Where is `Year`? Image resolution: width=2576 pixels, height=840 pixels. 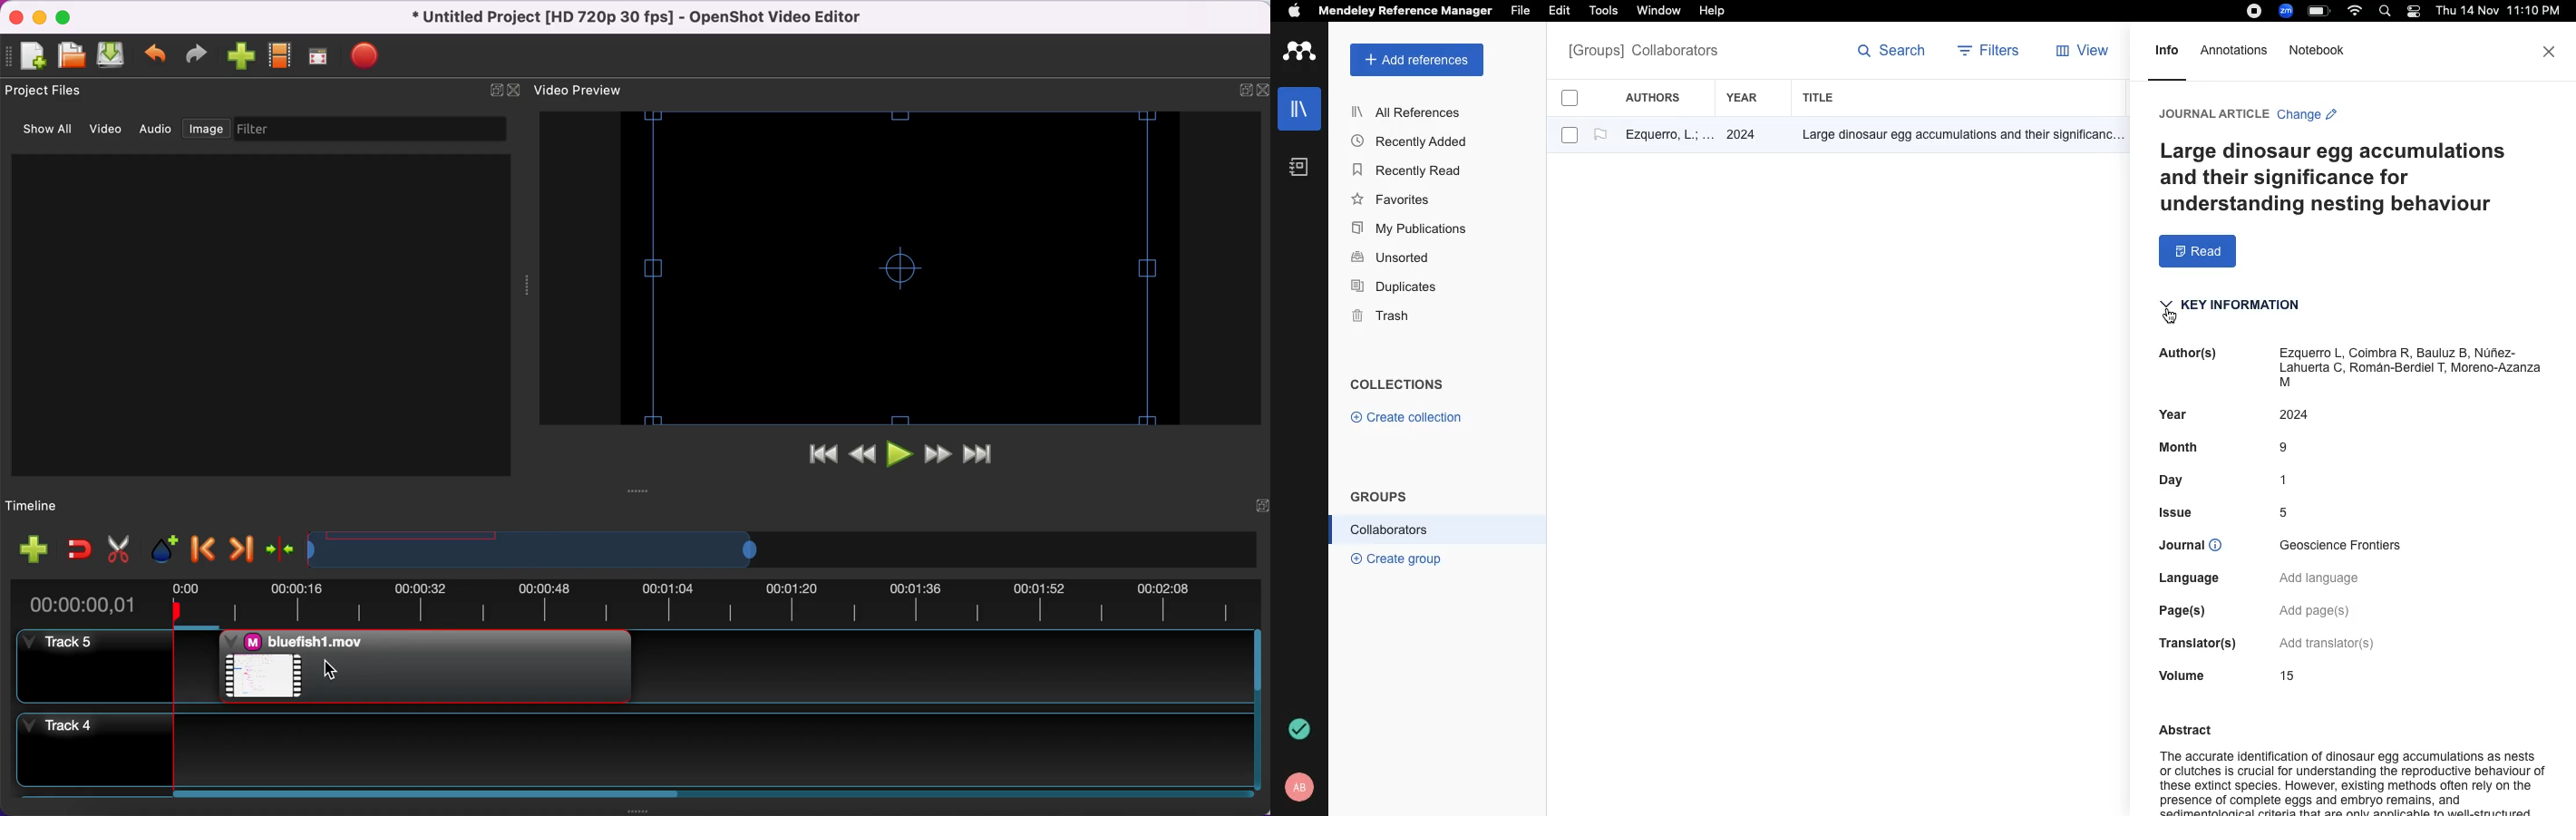 Year is located at coordinates (2172, 417).